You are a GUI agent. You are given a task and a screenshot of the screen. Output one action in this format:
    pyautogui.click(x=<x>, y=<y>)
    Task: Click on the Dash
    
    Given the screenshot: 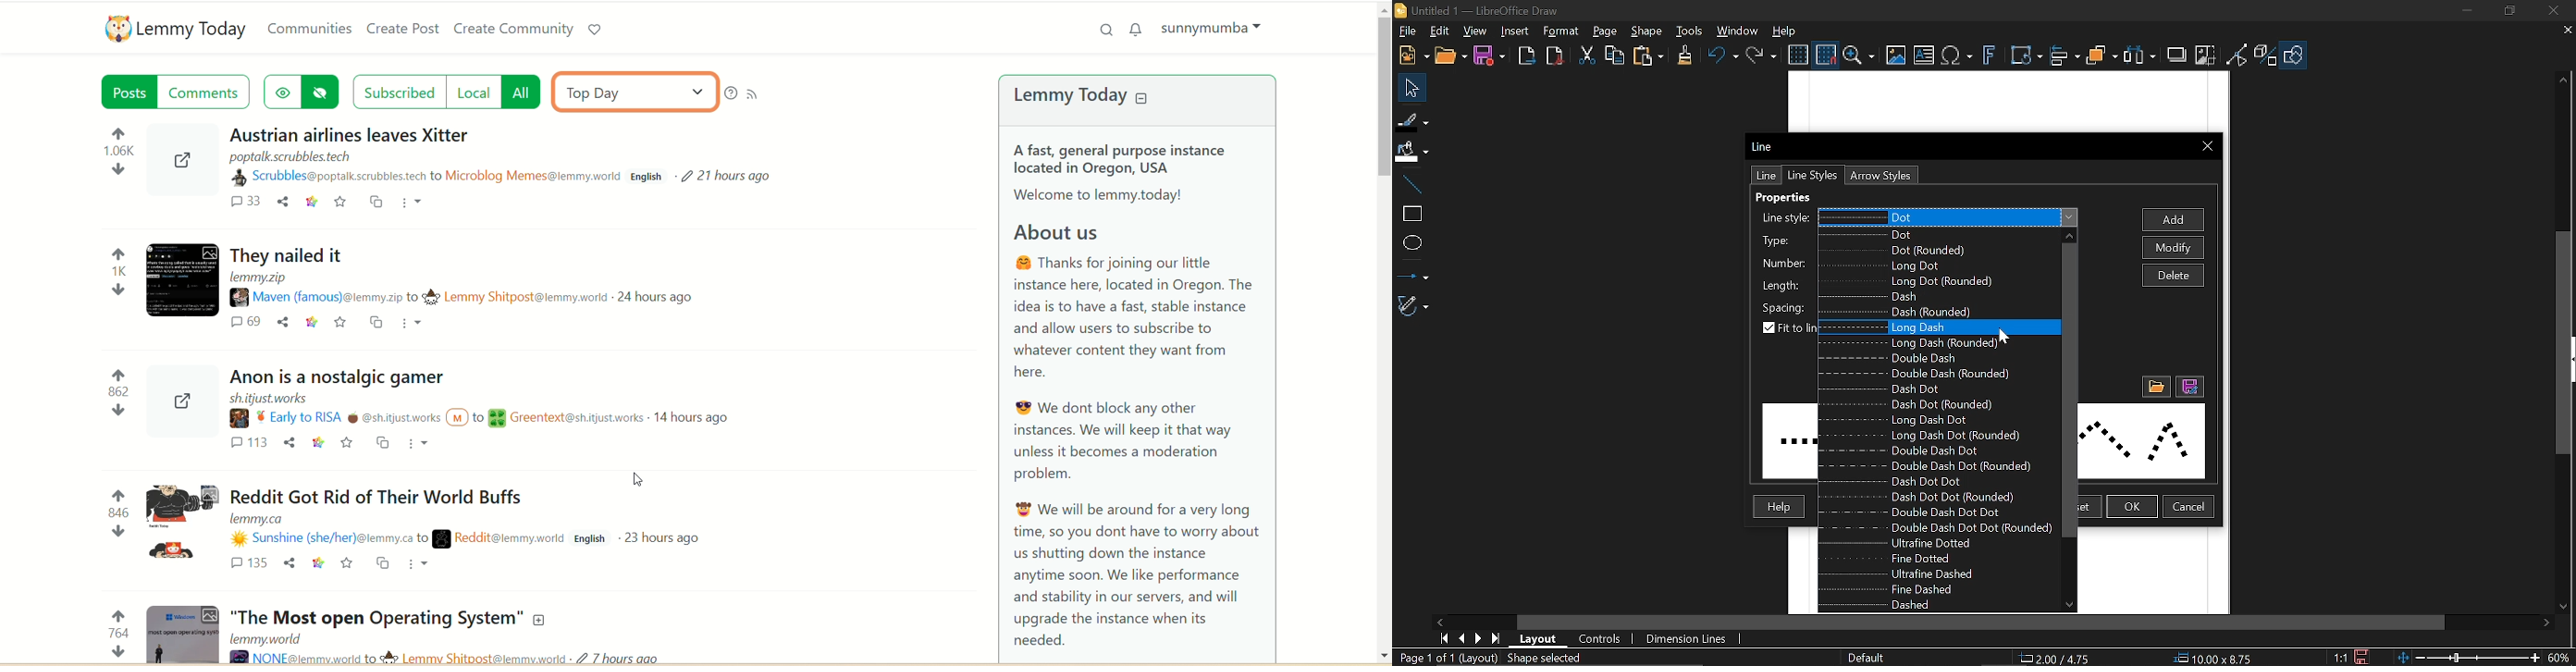 What is the action you would take?
    pyautogui.click(x=1932, y=297)
    